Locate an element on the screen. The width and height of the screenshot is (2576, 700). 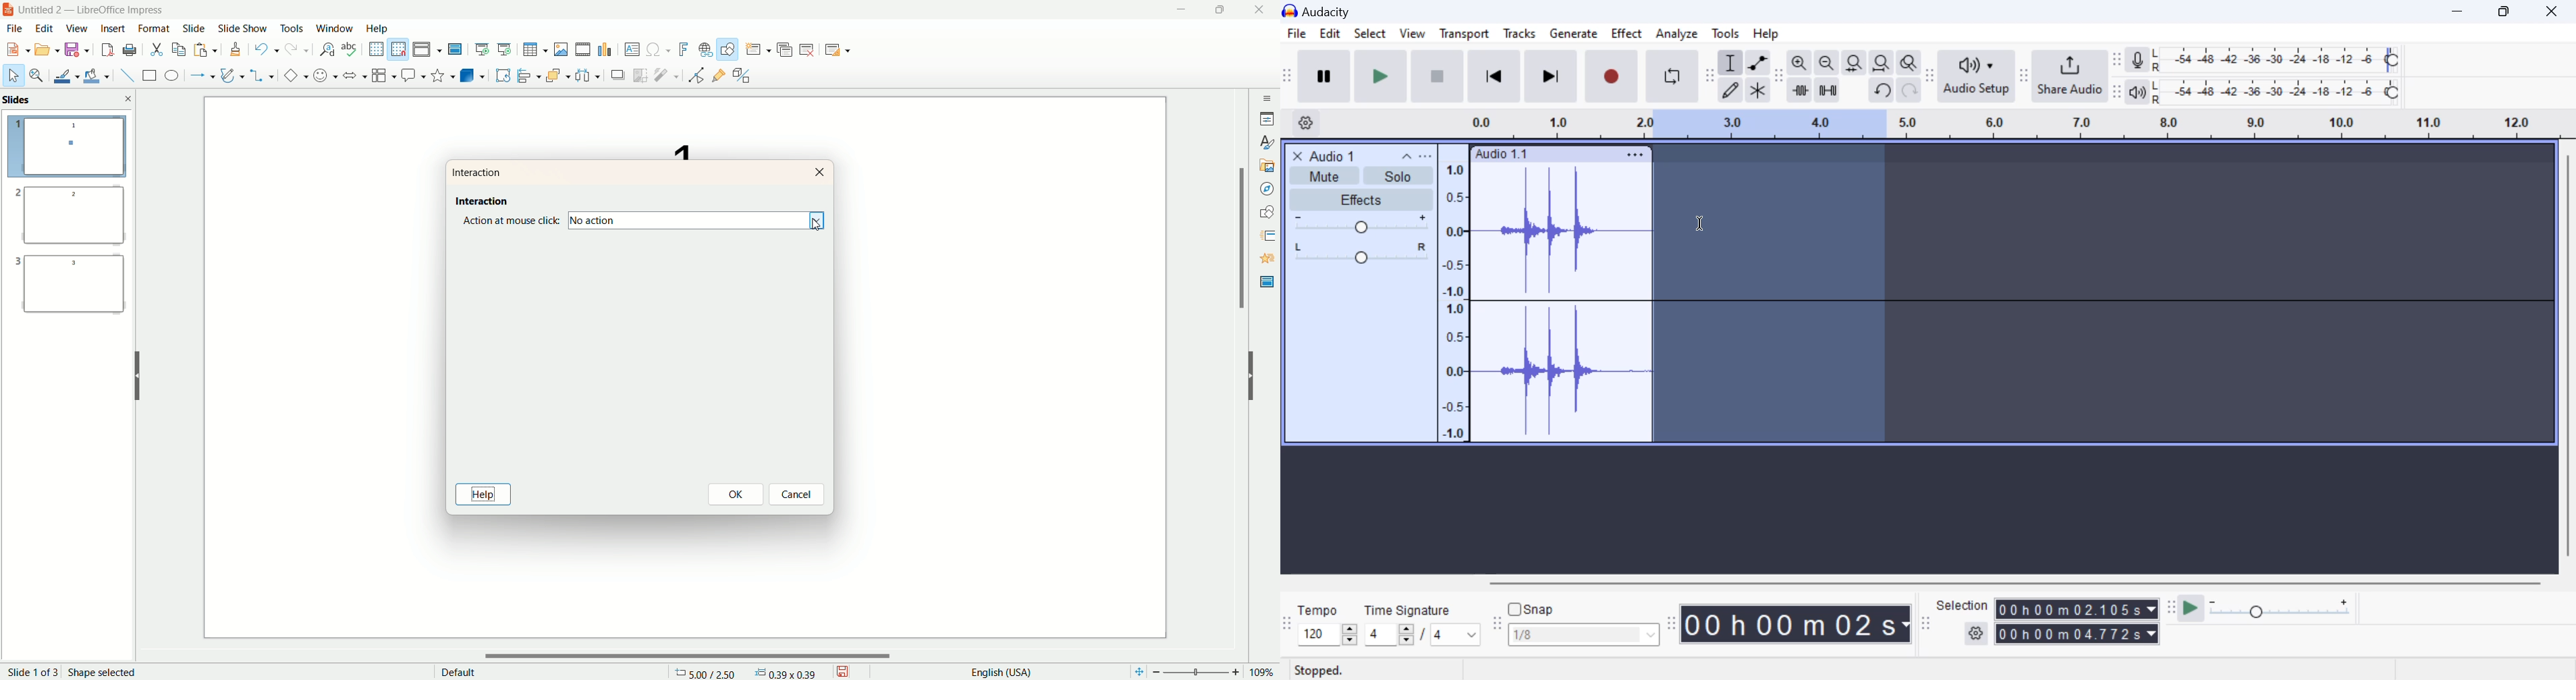
select at least three objects to distribute is located at coordinates (588, 74).